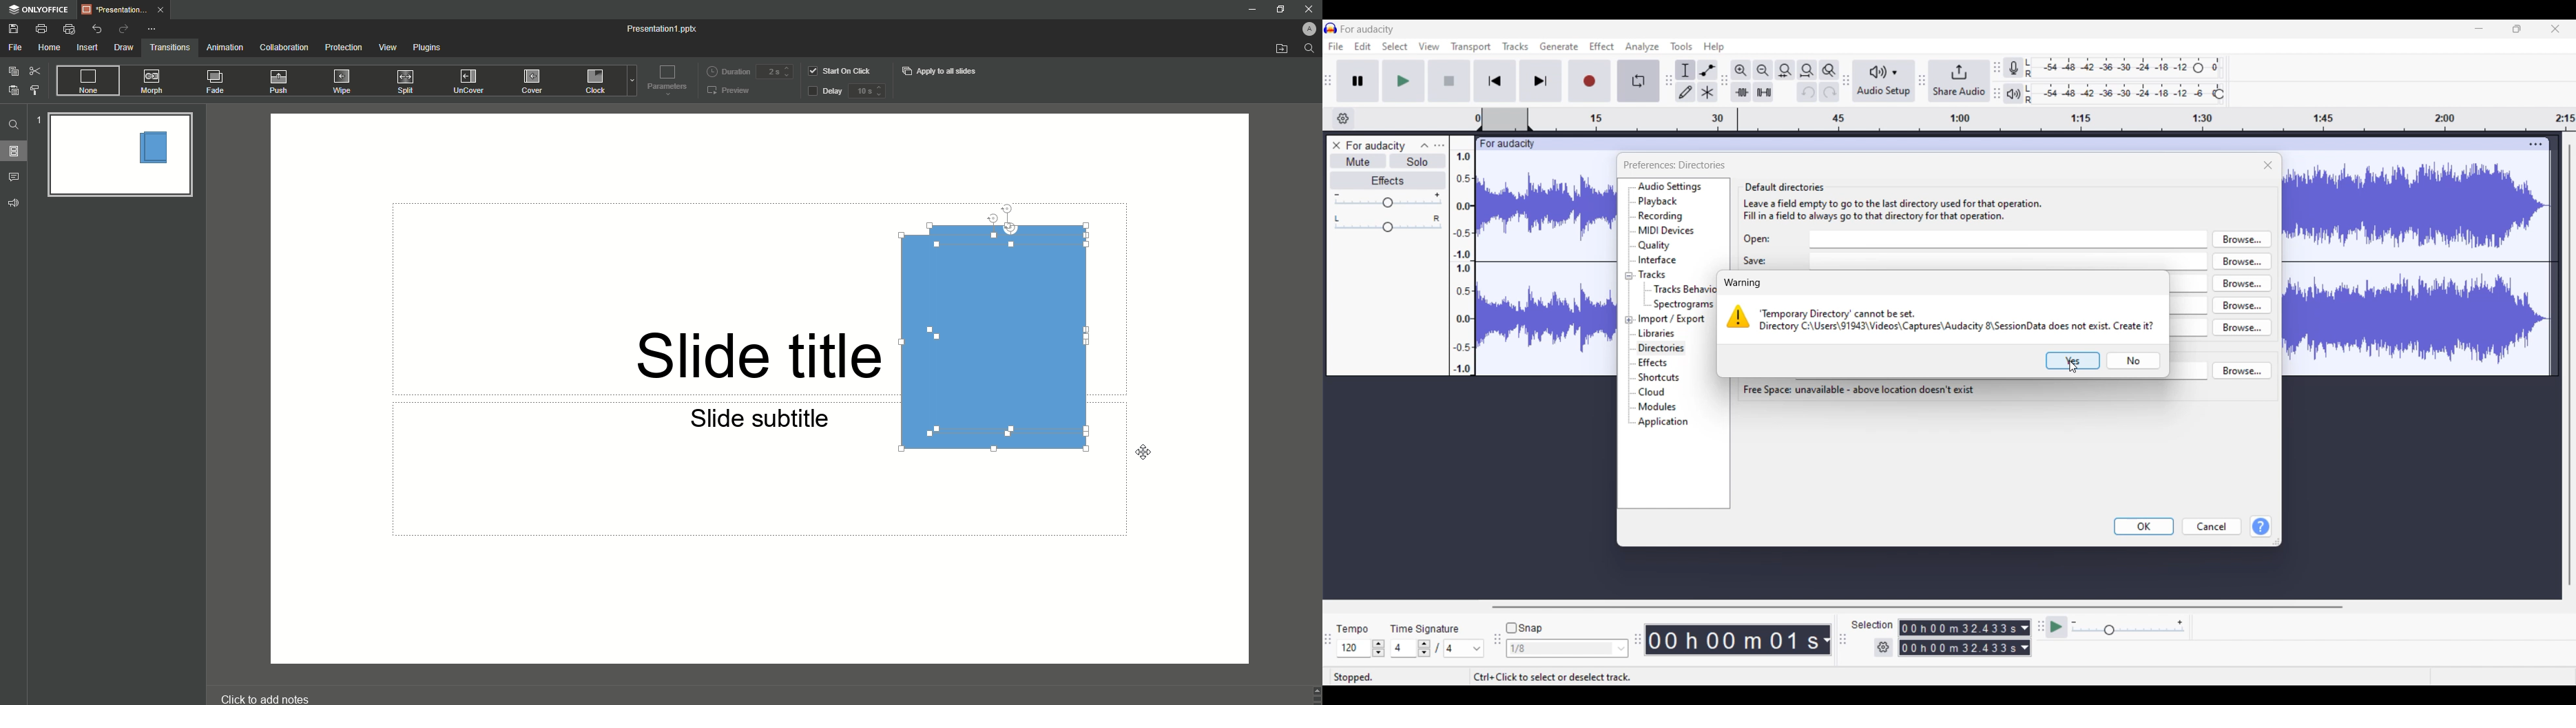 This screenshot has height=728, width=2576. What do you see at coordinates (41, 28) in the screenshot?
I see `Print` at bounding box center [41, 28].